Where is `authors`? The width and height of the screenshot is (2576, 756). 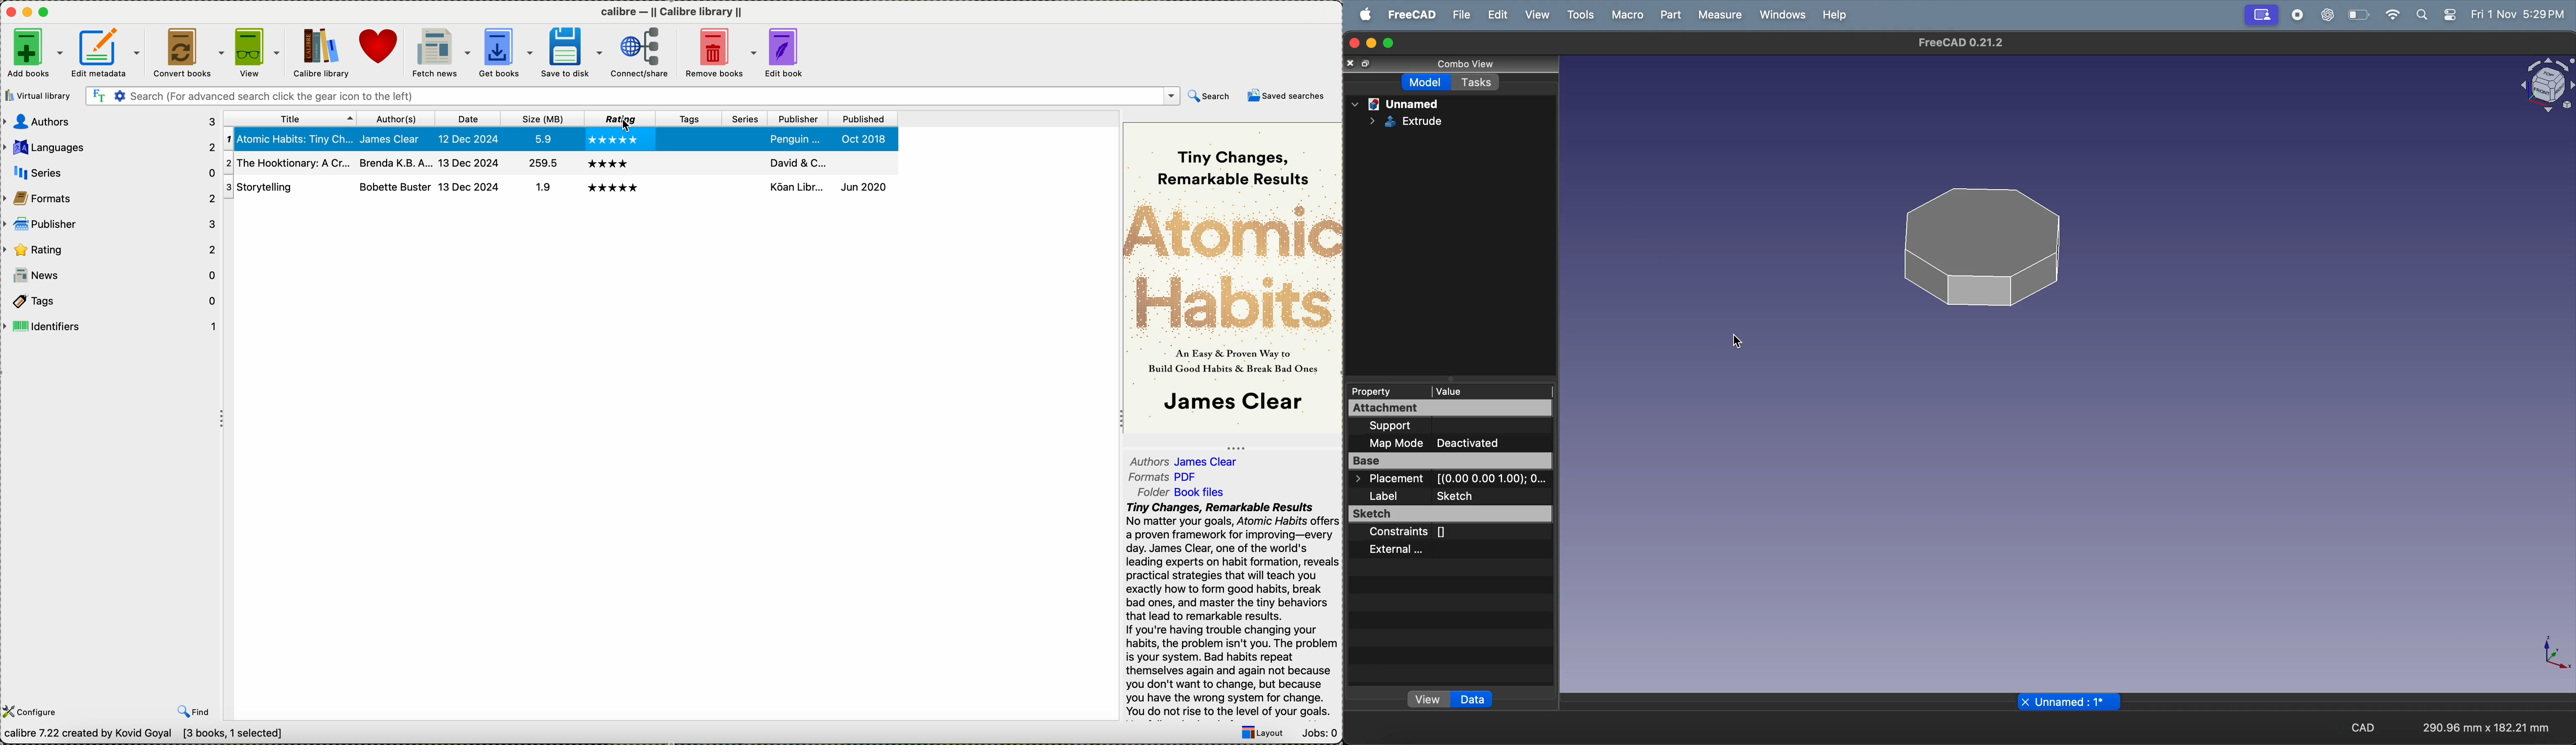 authors is located at coordinates (397, 118).